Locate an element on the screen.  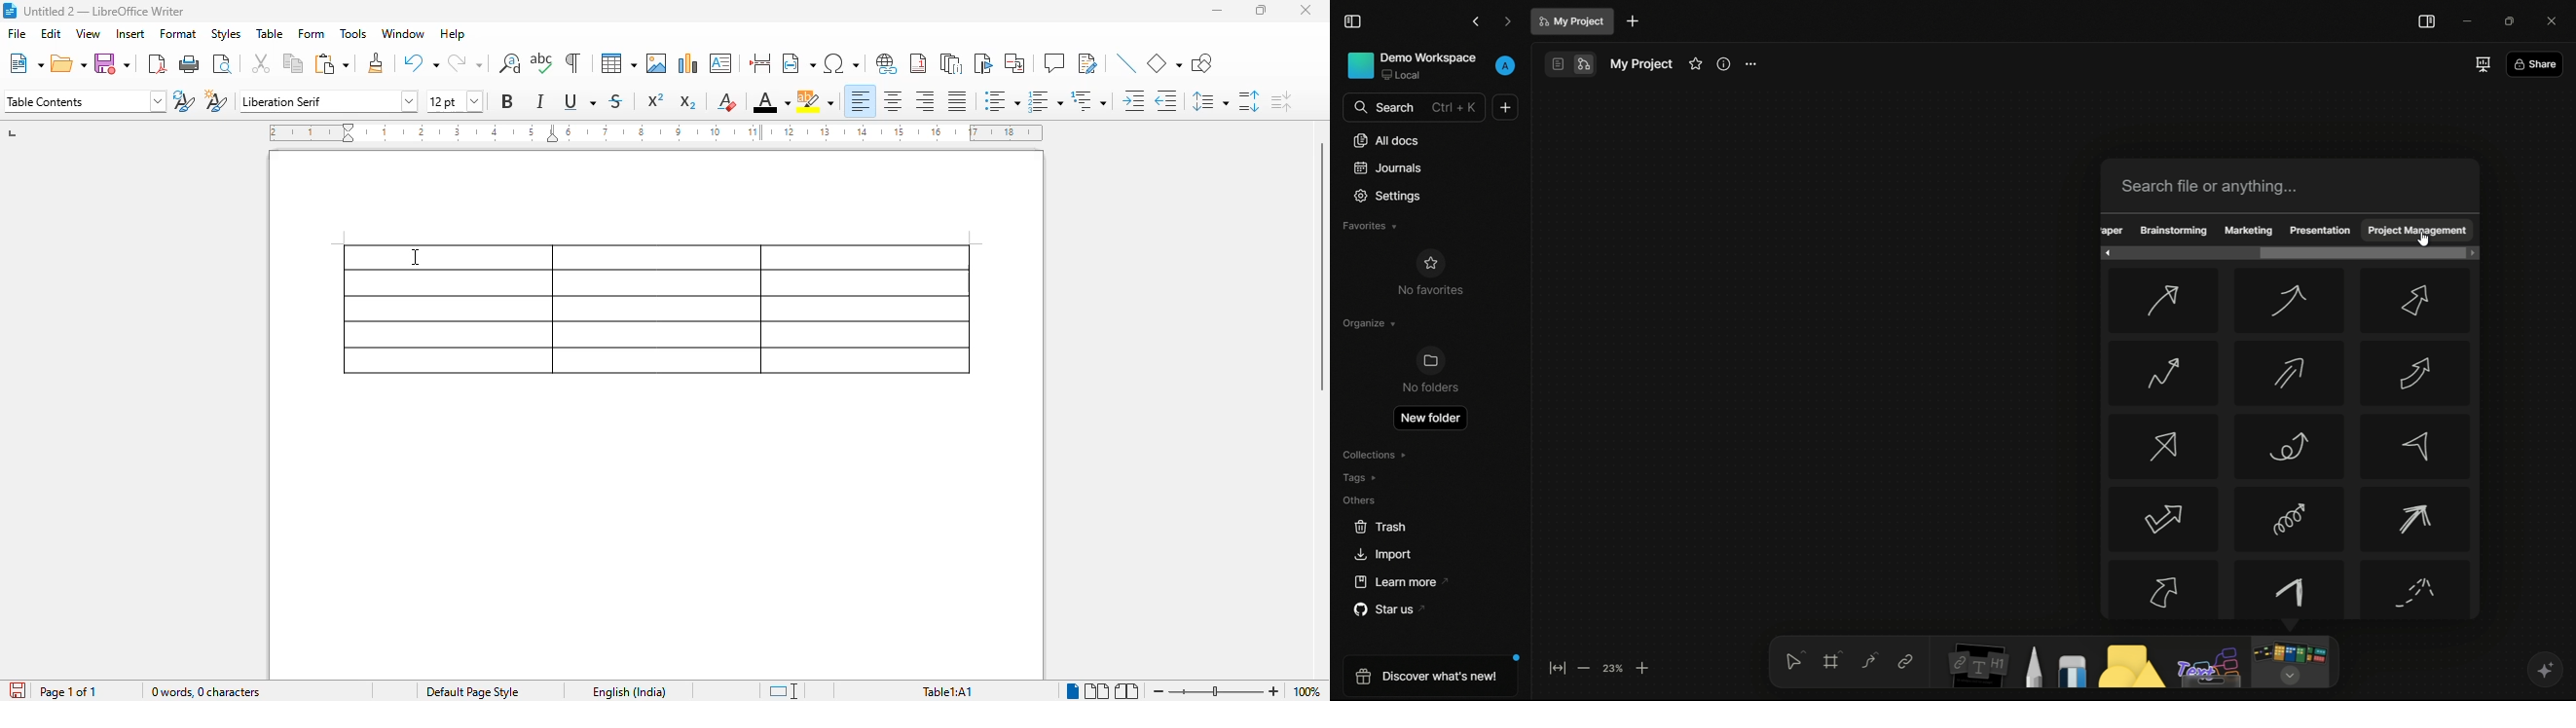
arrow-2 is located at coordinates (2288, 302).